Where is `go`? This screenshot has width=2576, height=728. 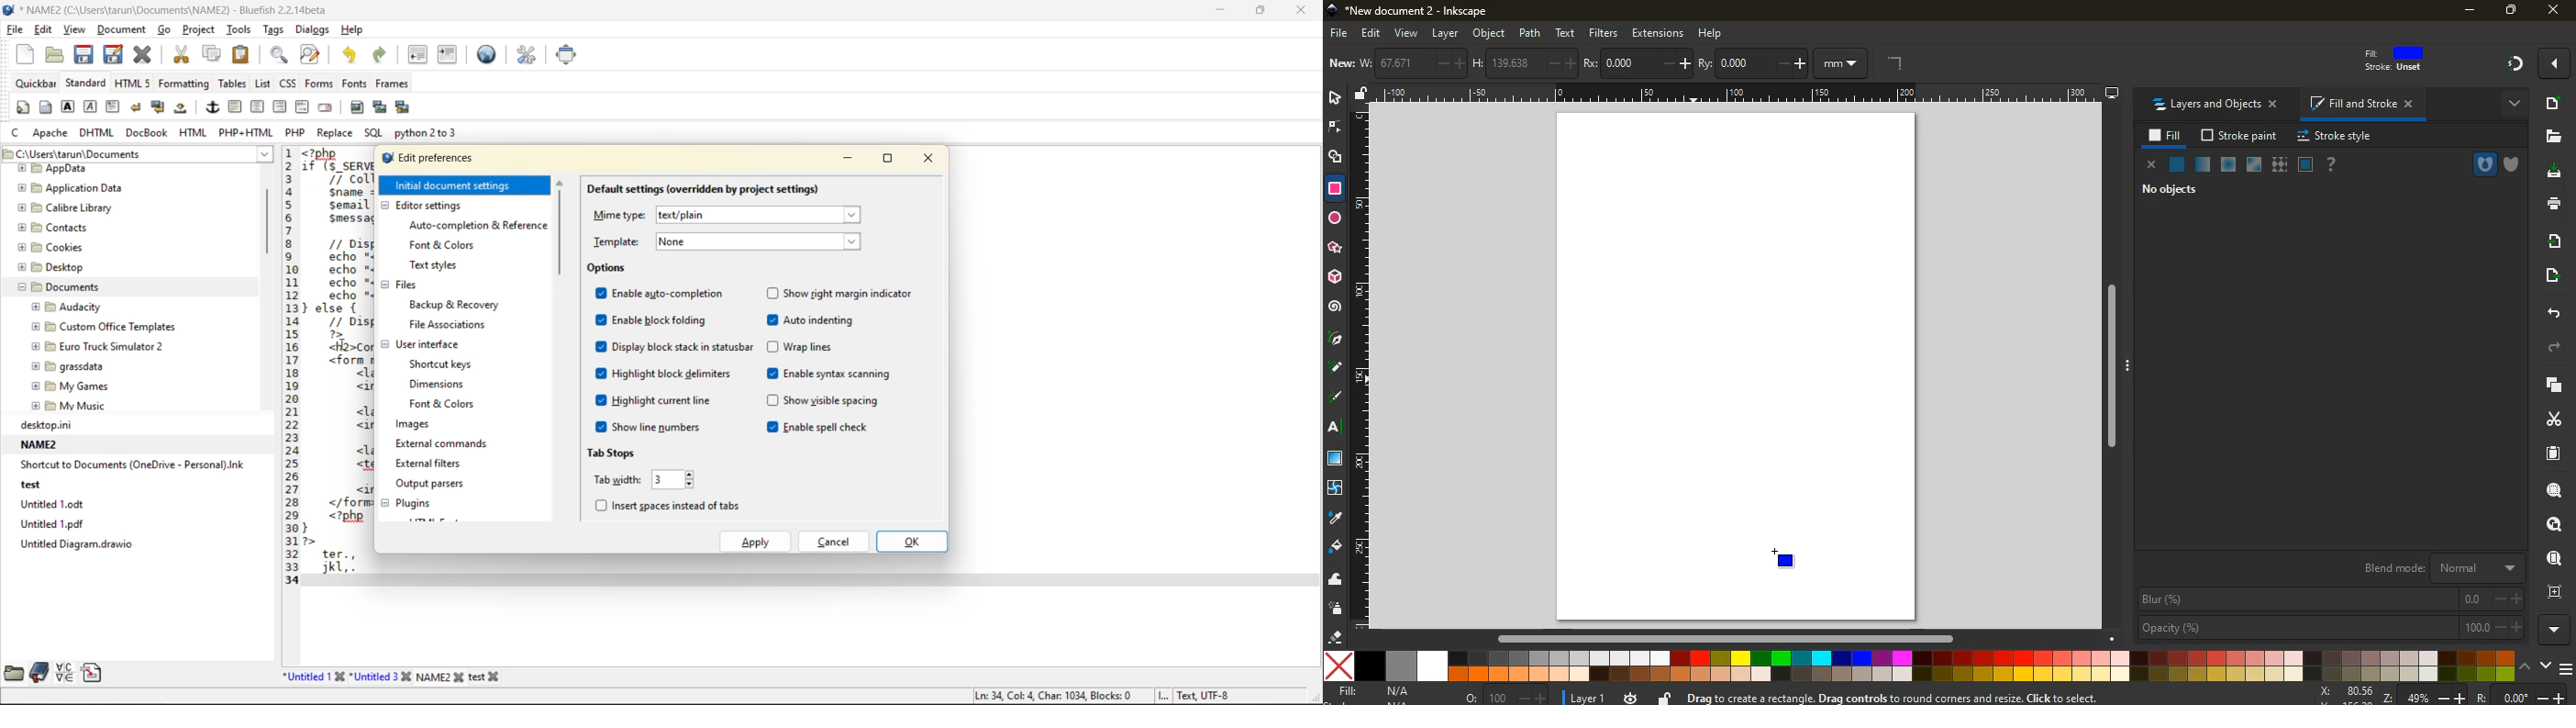
go is located at coordinates (165, 30).